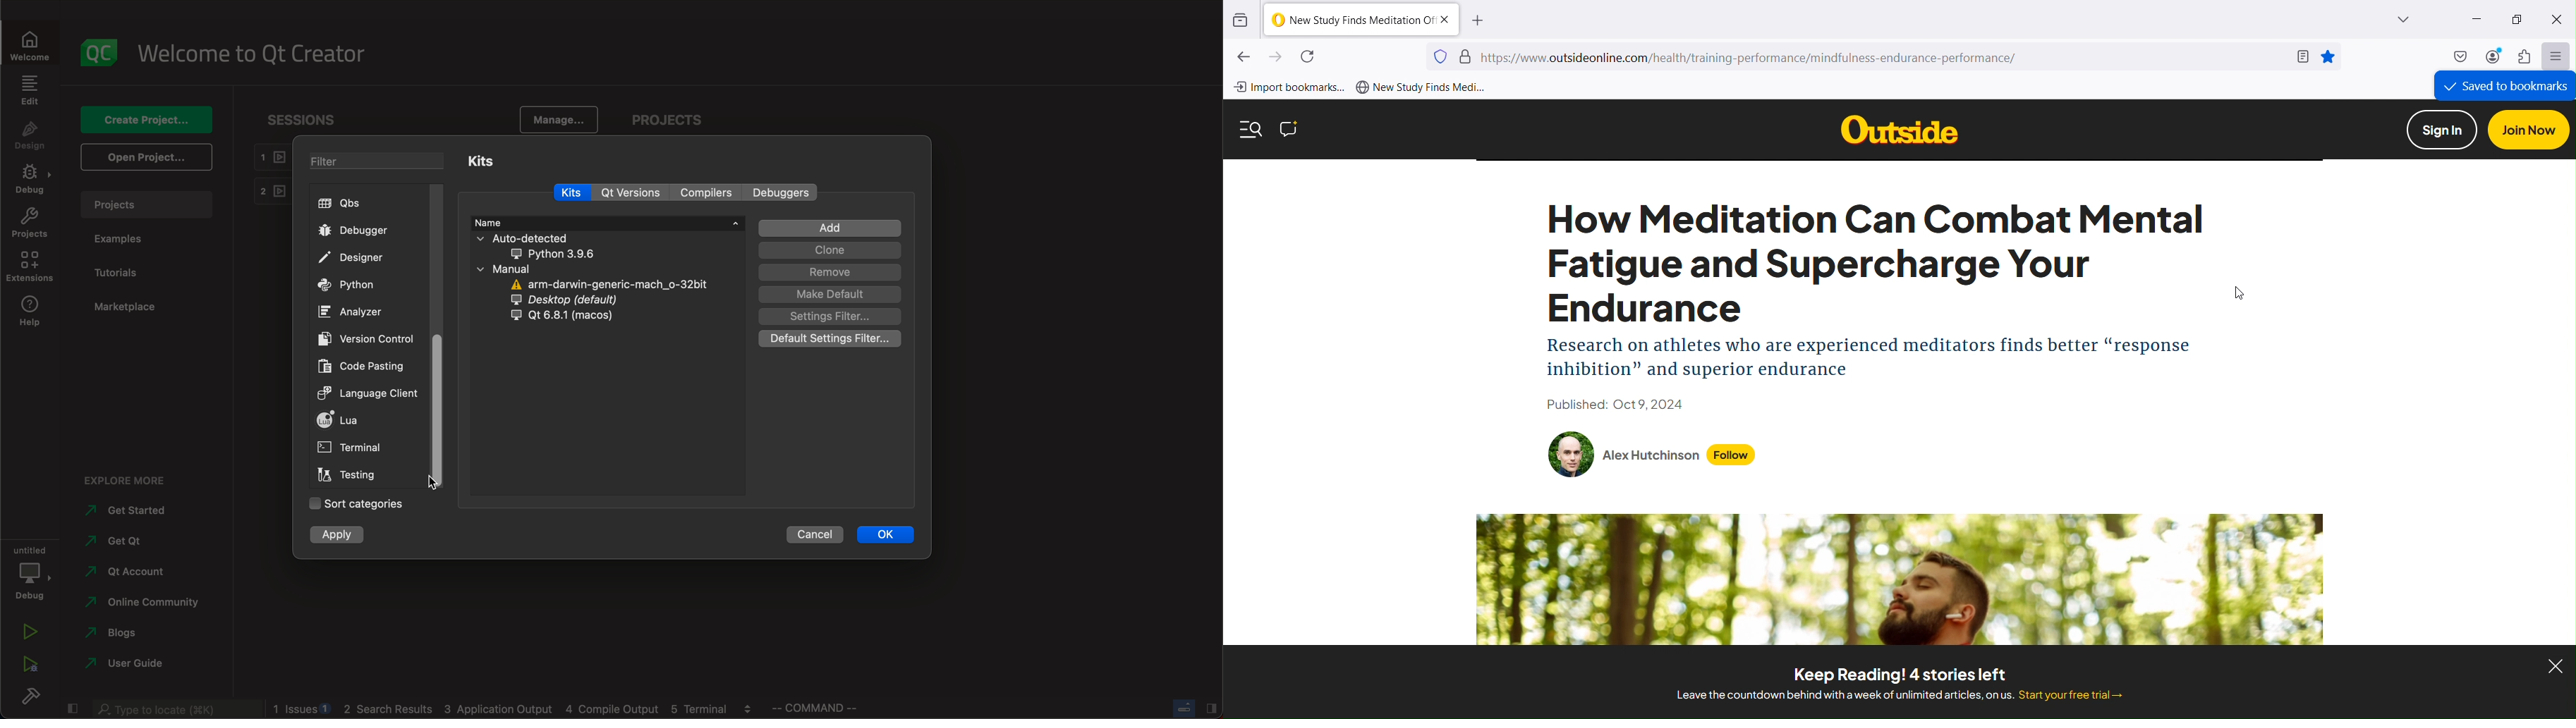  Describe the element at coordinates (1310, 56) in the screenshot. I see `Reload current page` at that location.